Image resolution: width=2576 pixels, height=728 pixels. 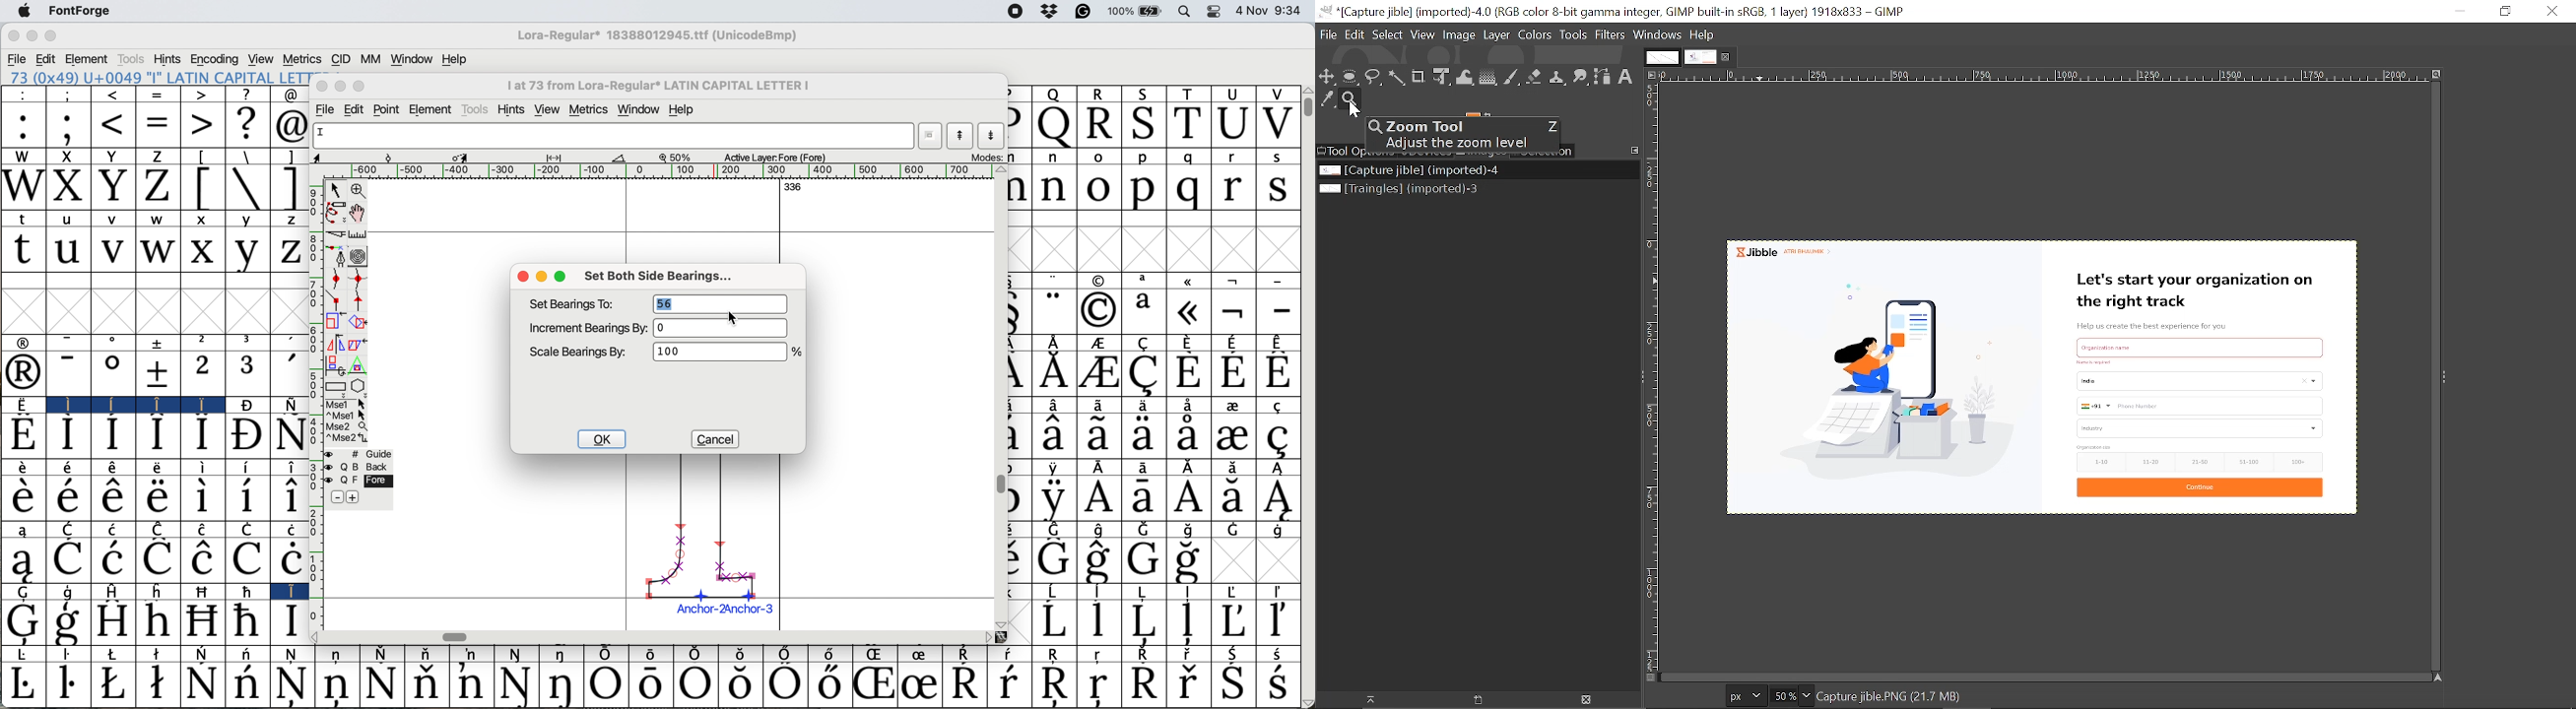 What do you see at coordinates (203, 468) in the screenshot?
I see `Symbol` at bounding box center [203, 468].